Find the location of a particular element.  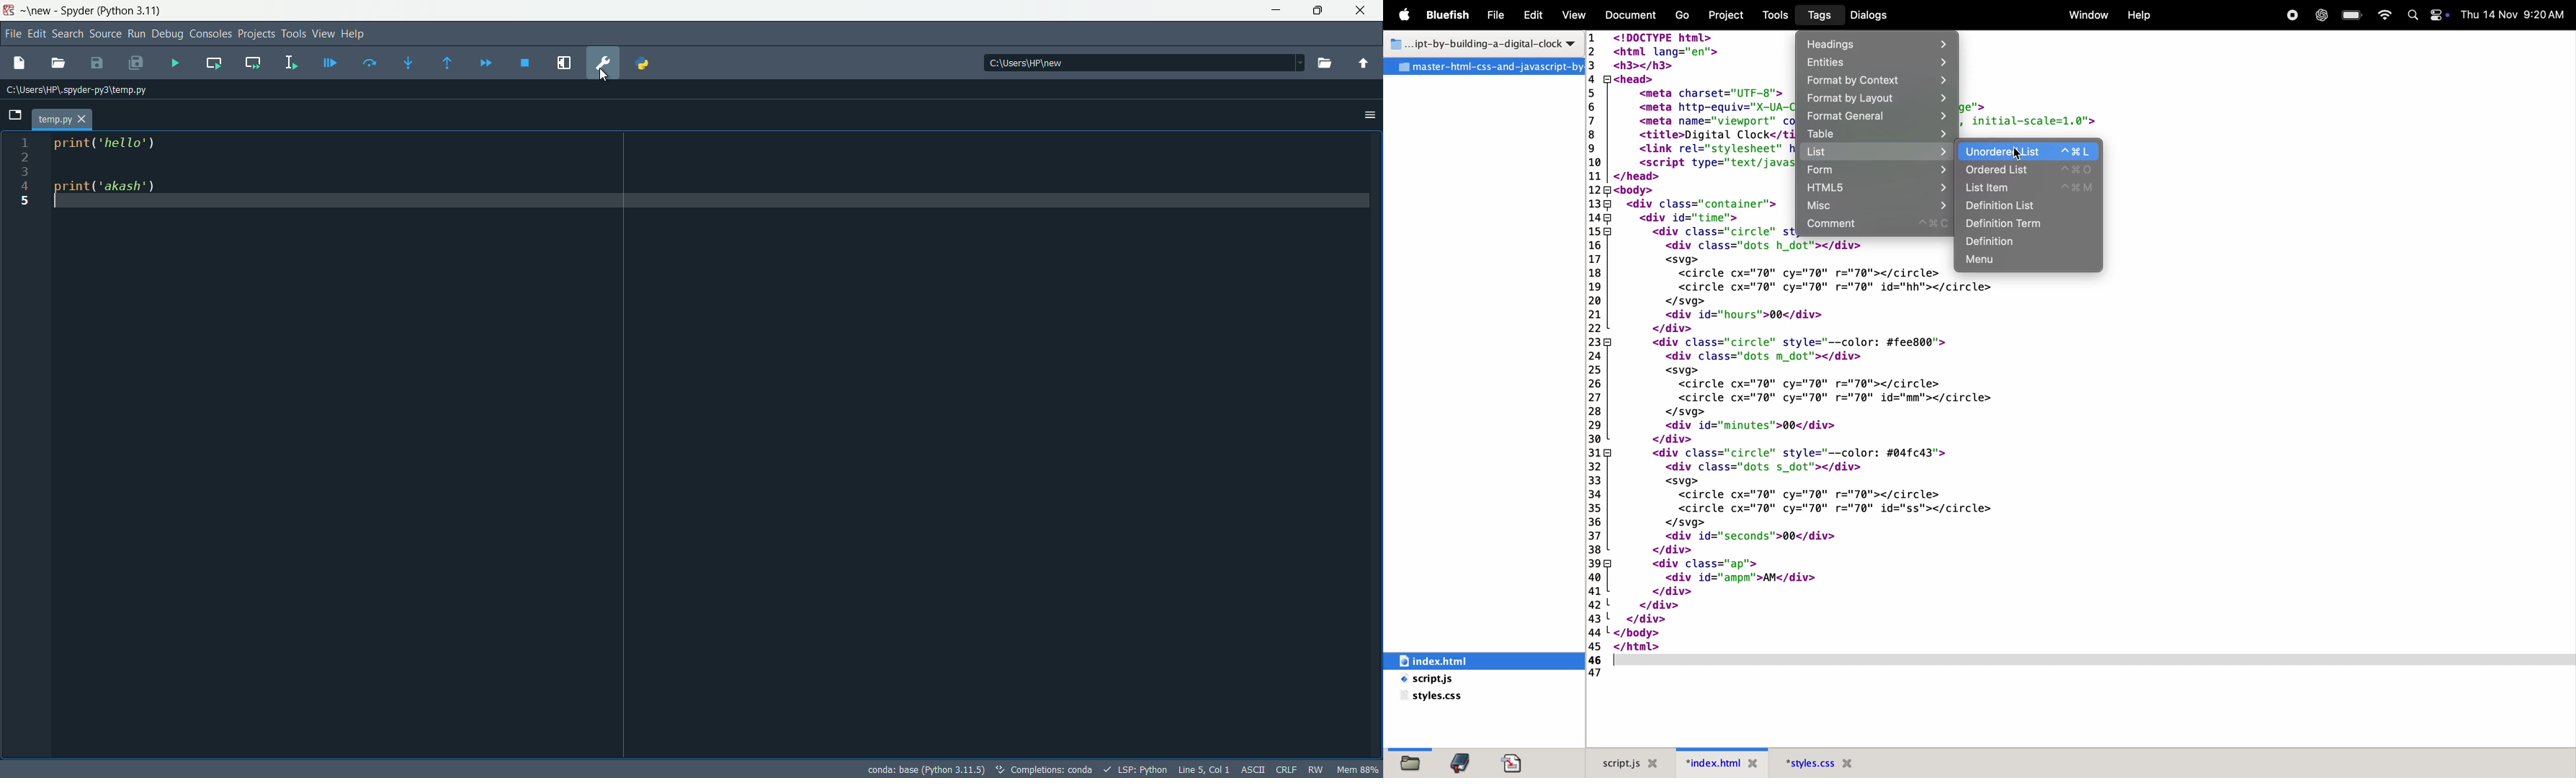

minimize is located at coordinates (1274, 9).